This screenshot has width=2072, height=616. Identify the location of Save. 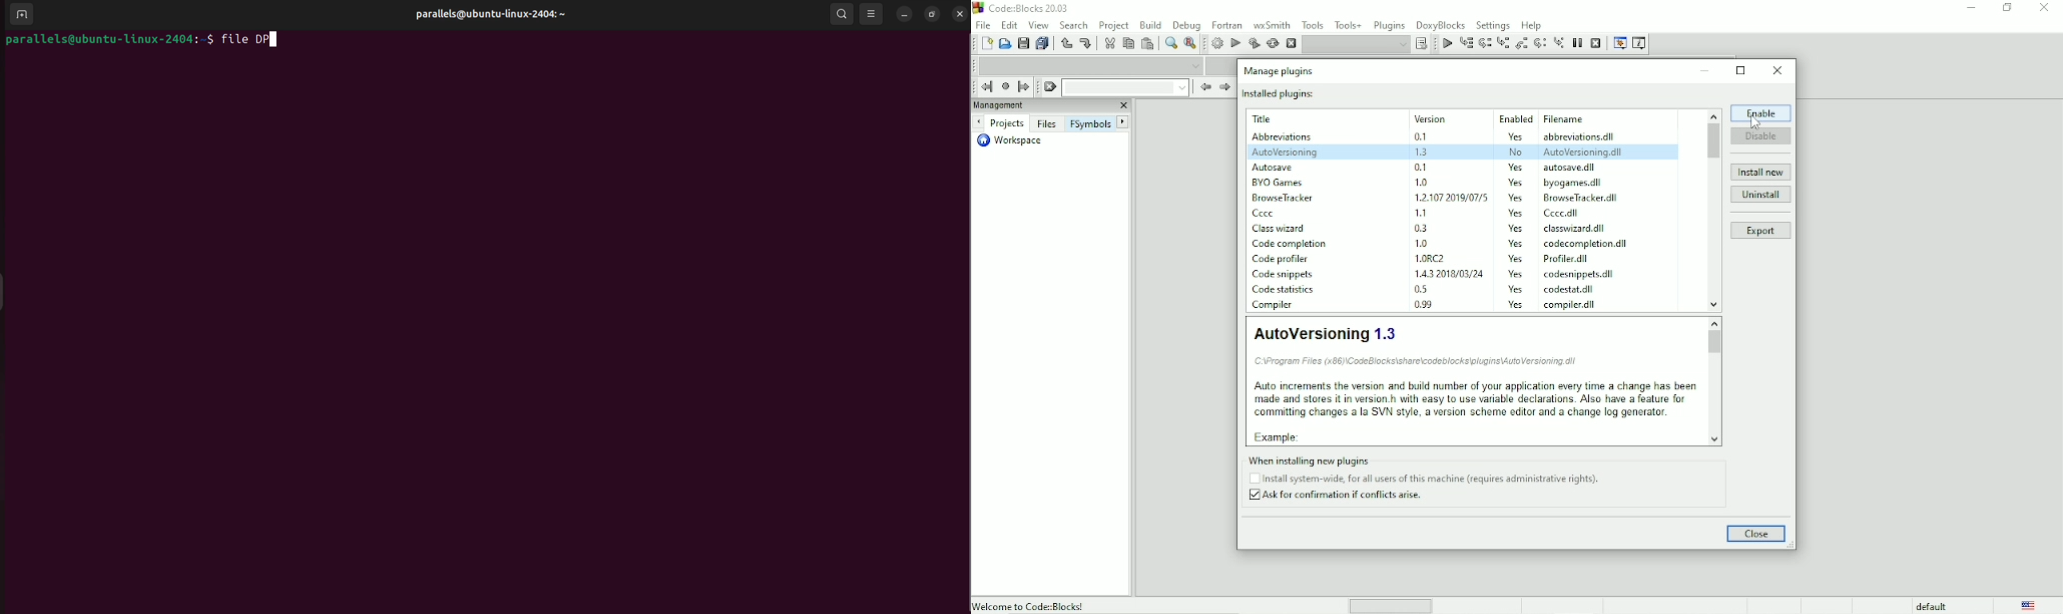
(1023, 43).